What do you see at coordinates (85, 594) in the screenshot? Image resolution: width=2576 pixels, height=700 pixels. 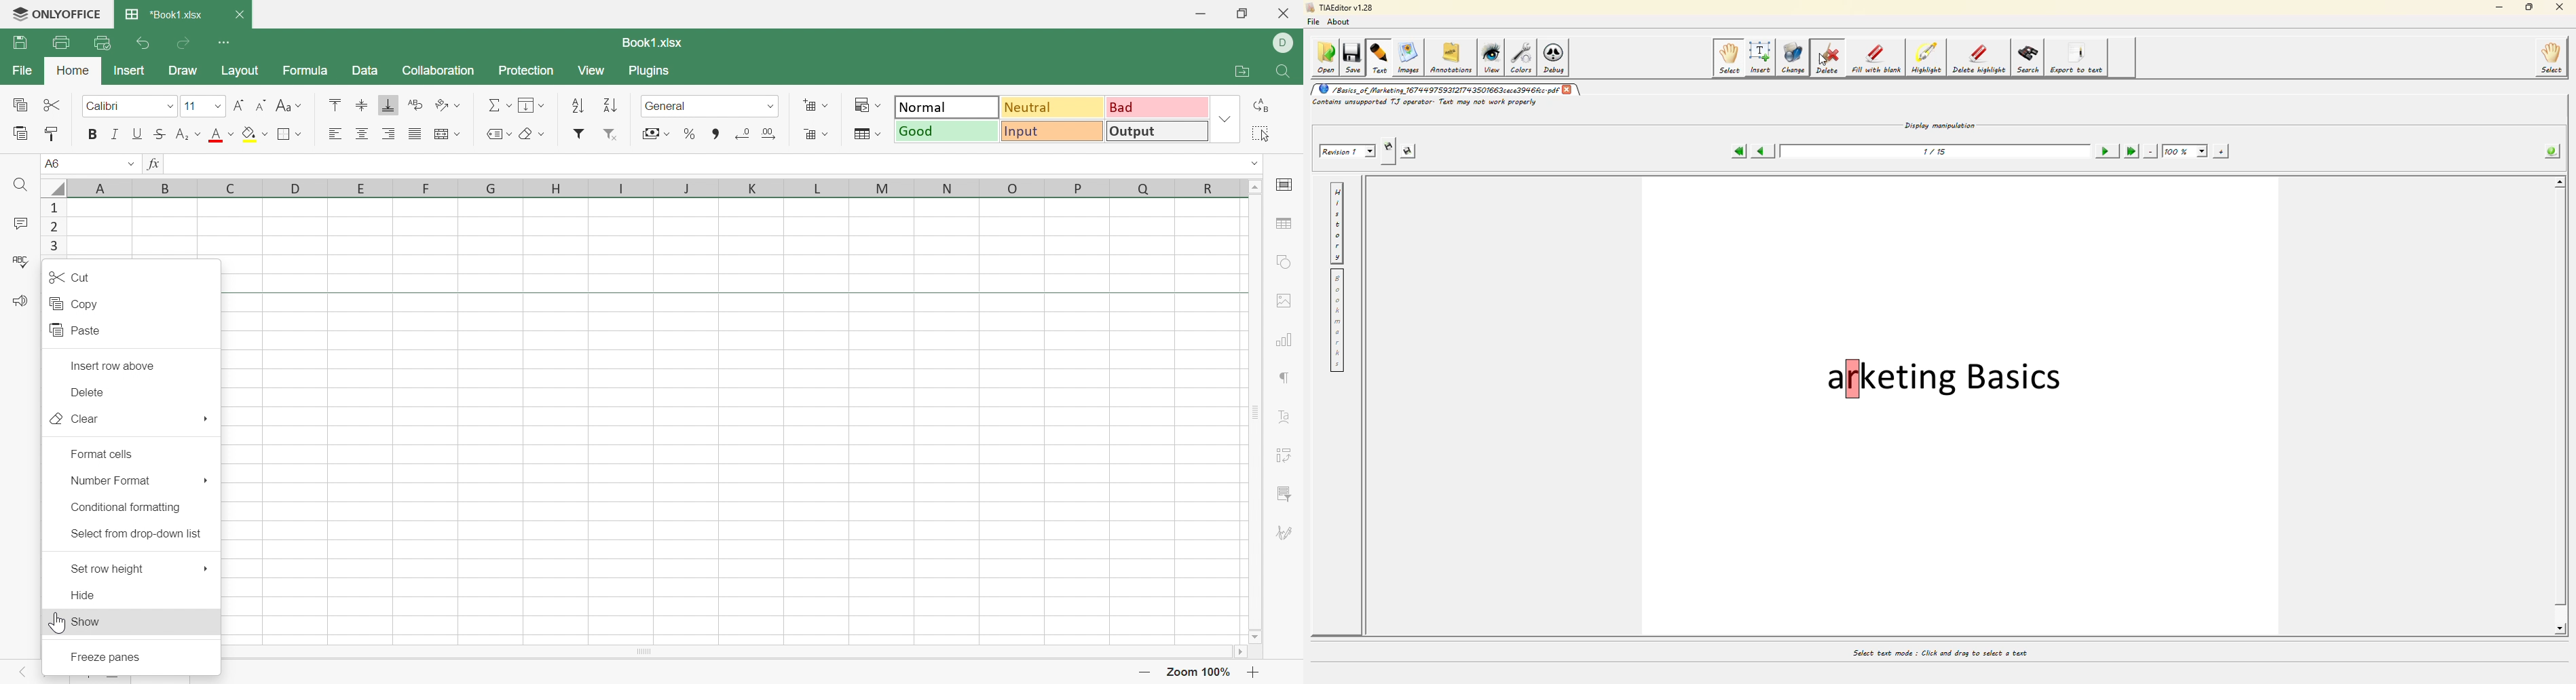 I see `Hide` at bounding box center [85, 594].